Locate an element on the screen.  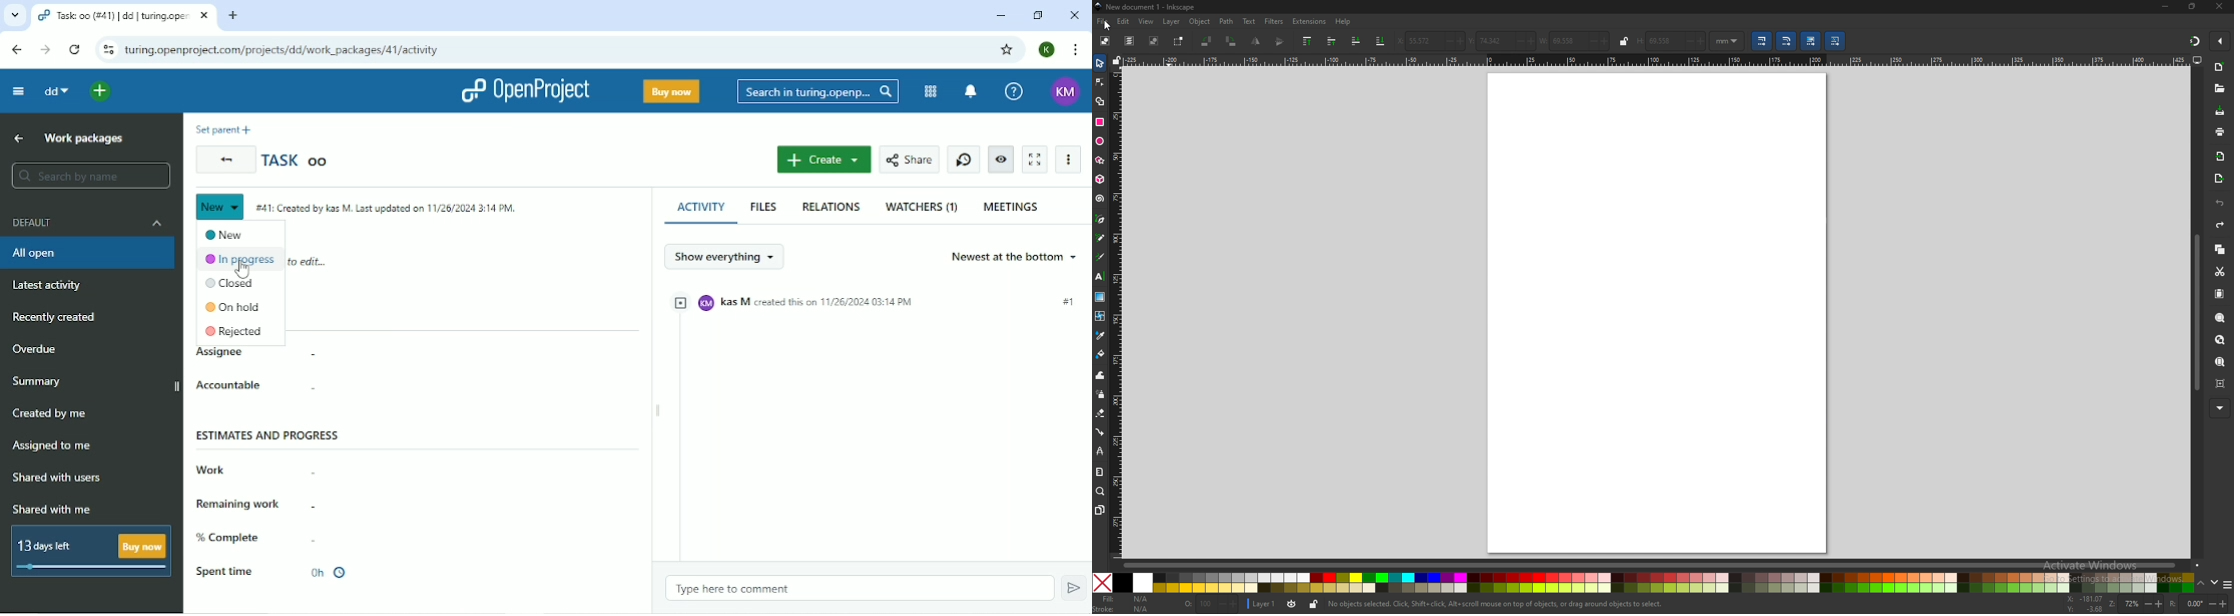
Search tabs is located at coordinates (14, 17).